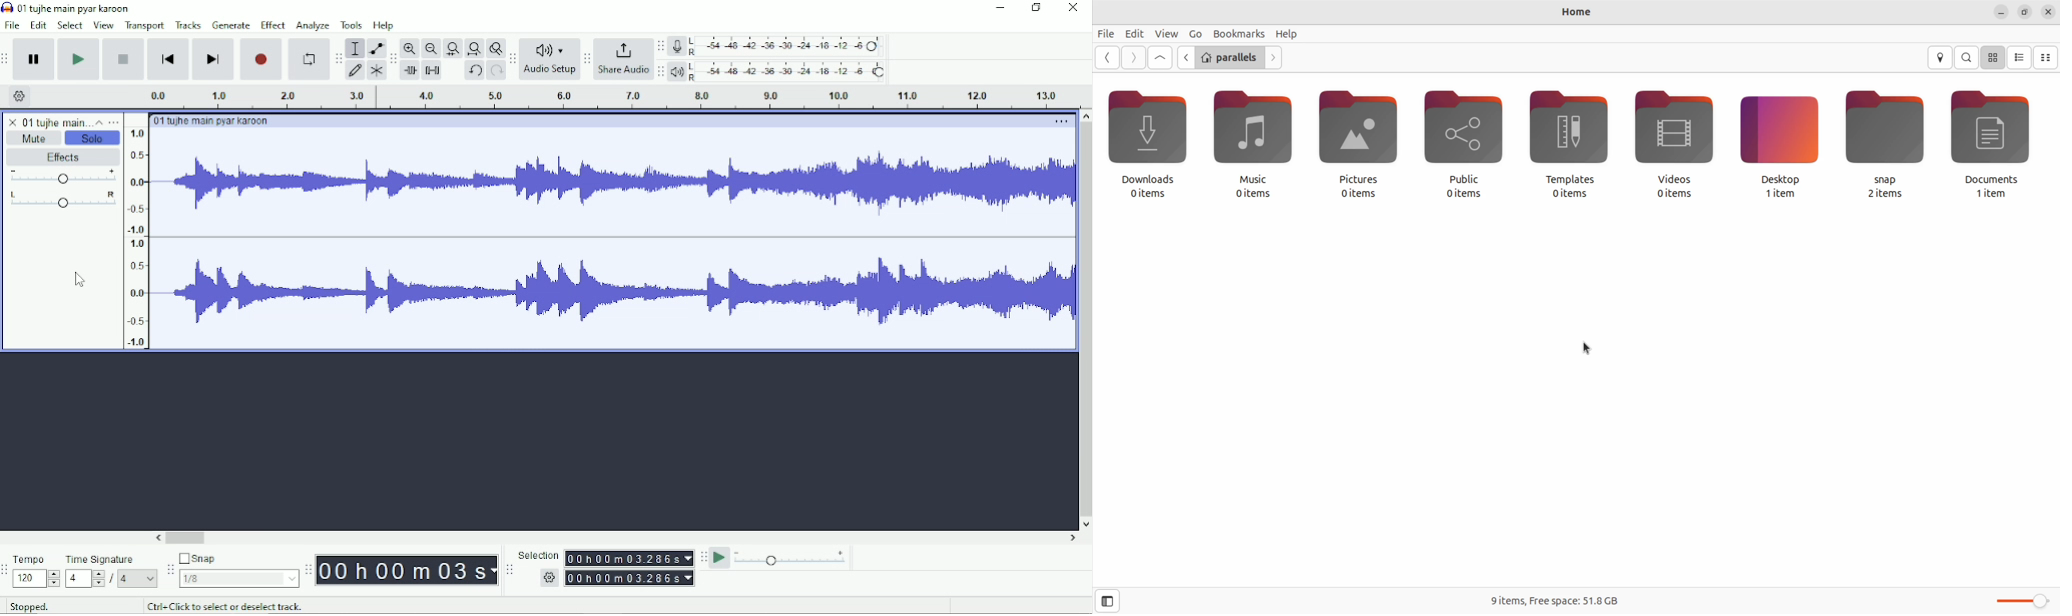  Describe the element at coordinates (232, 25) in the screenshot. I see `Generate` at that location.